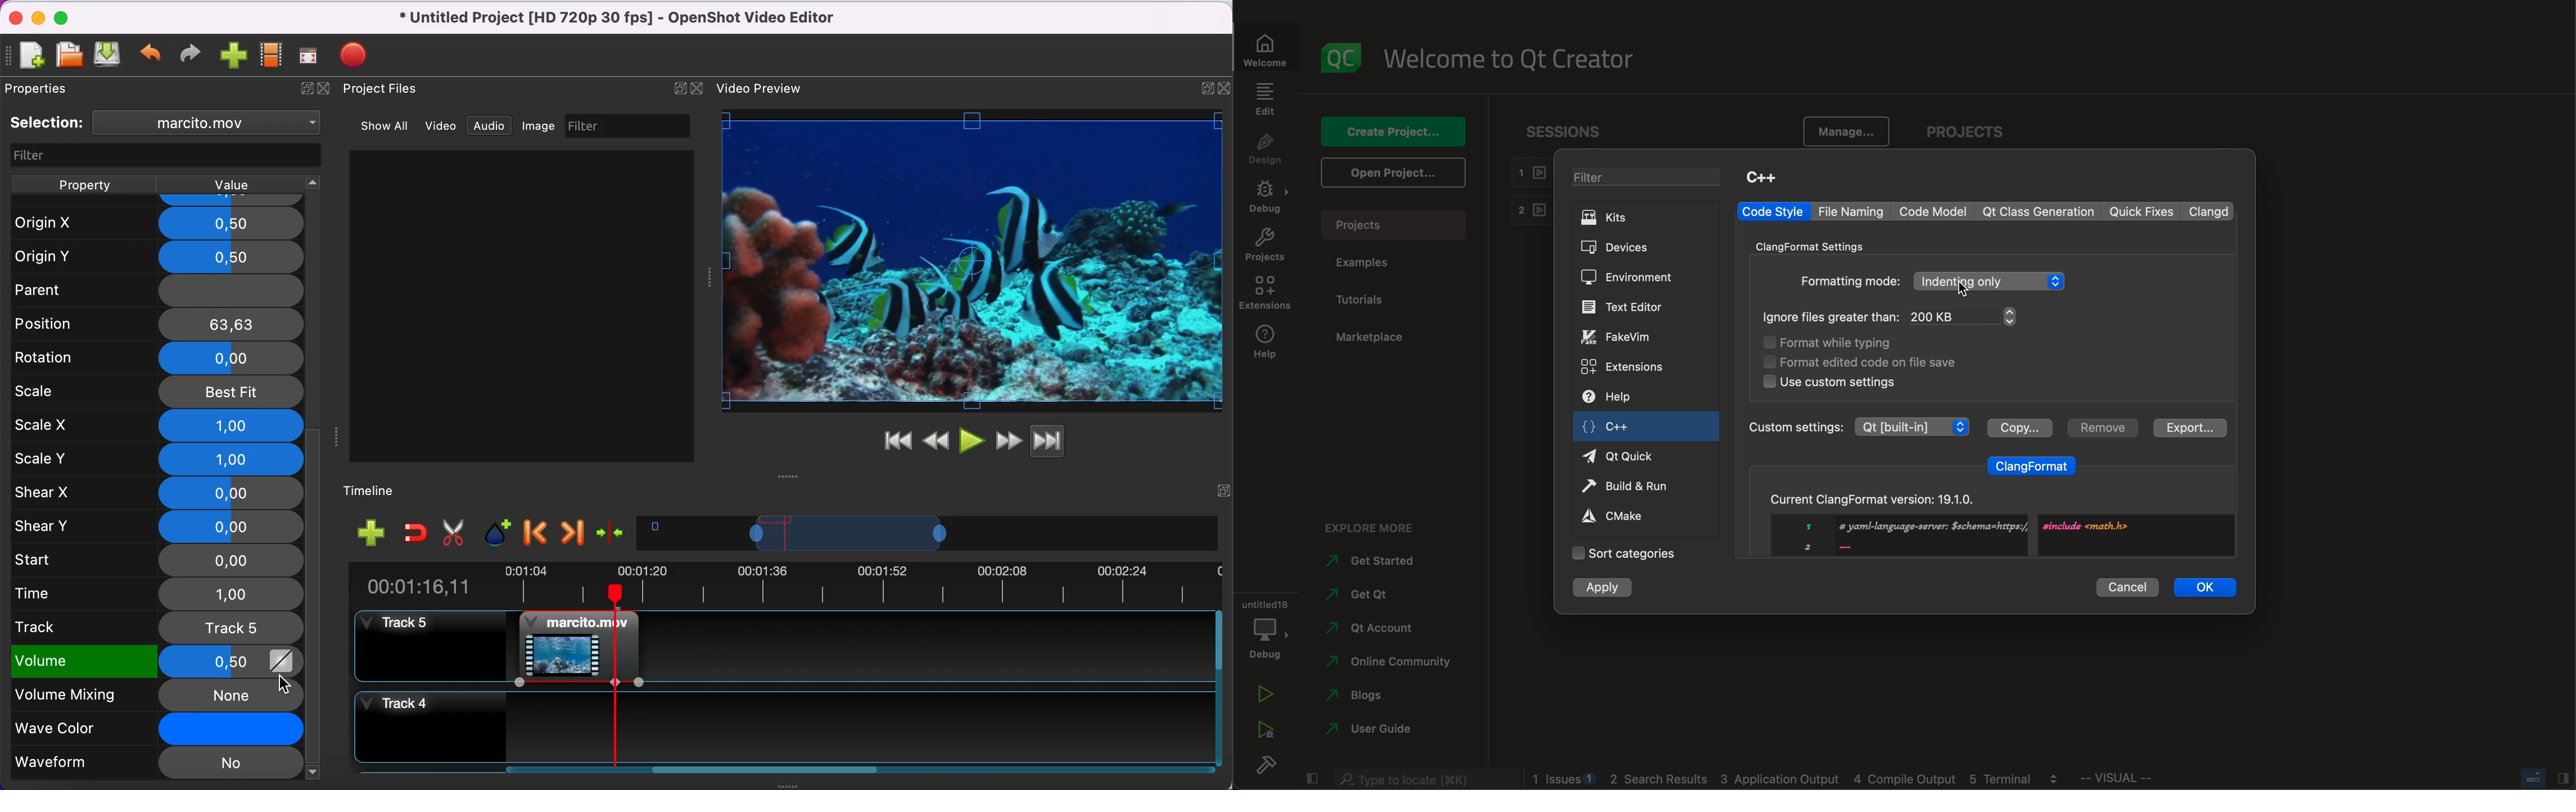 The image size is (2576, 812). What do you see at coordinates (315, 544) in the screenshot?
I see `vertical scroll bar` at bounding box center [315, 544].